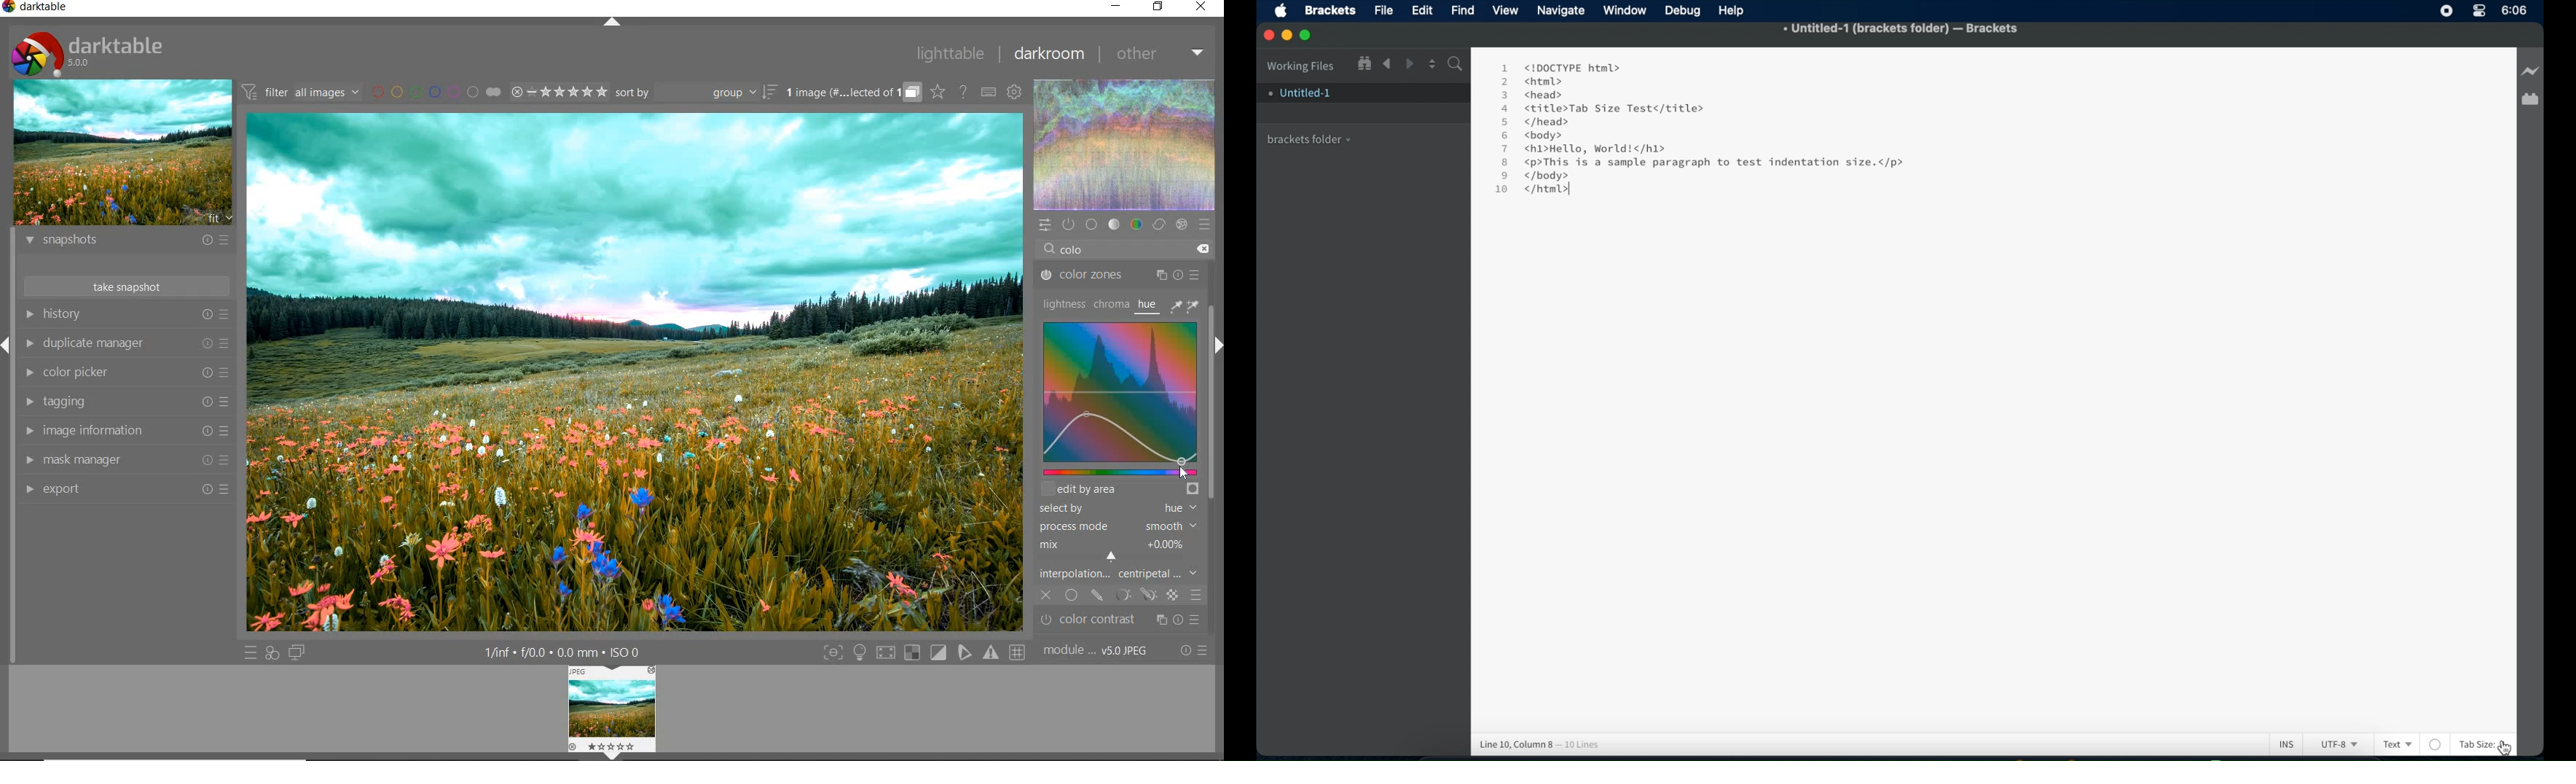 The width and height of the screenshot is (2576, 784). Describe the element at coordinates (125, 458) in the screenshot. I see `mask manager` at that location.